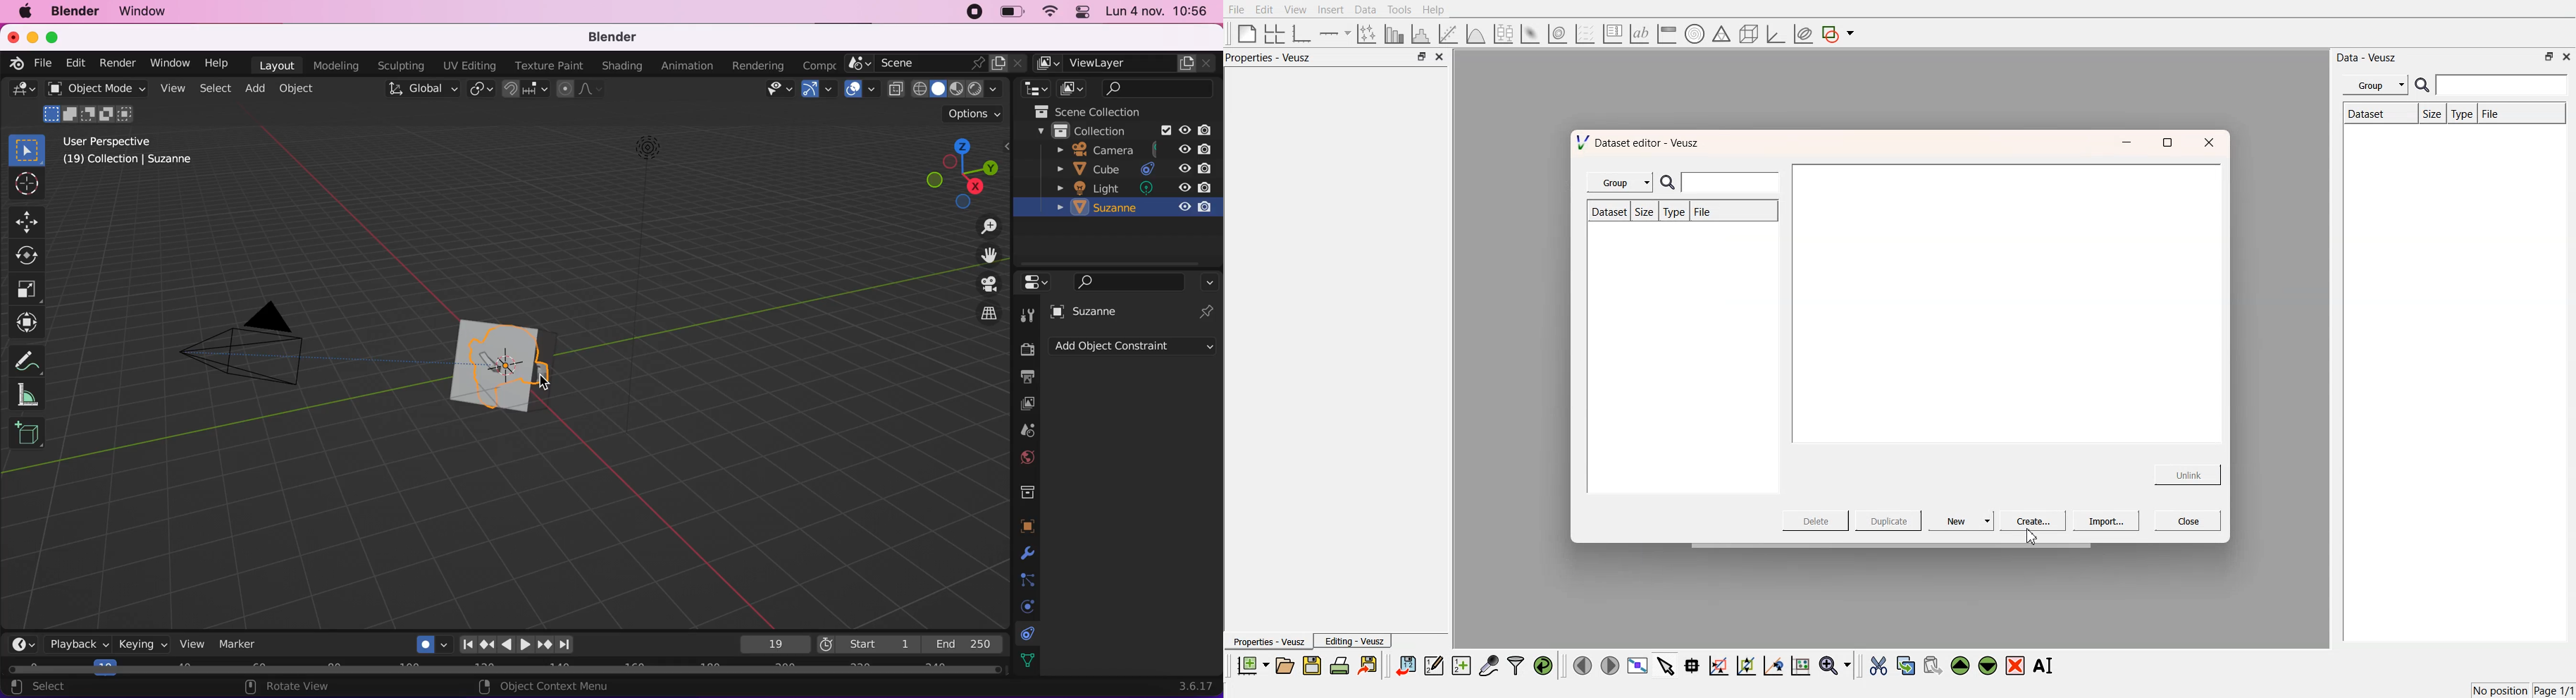 The height and width of the screenshot is (700, 2576). I want to click on Insert, so click(1329, 10).